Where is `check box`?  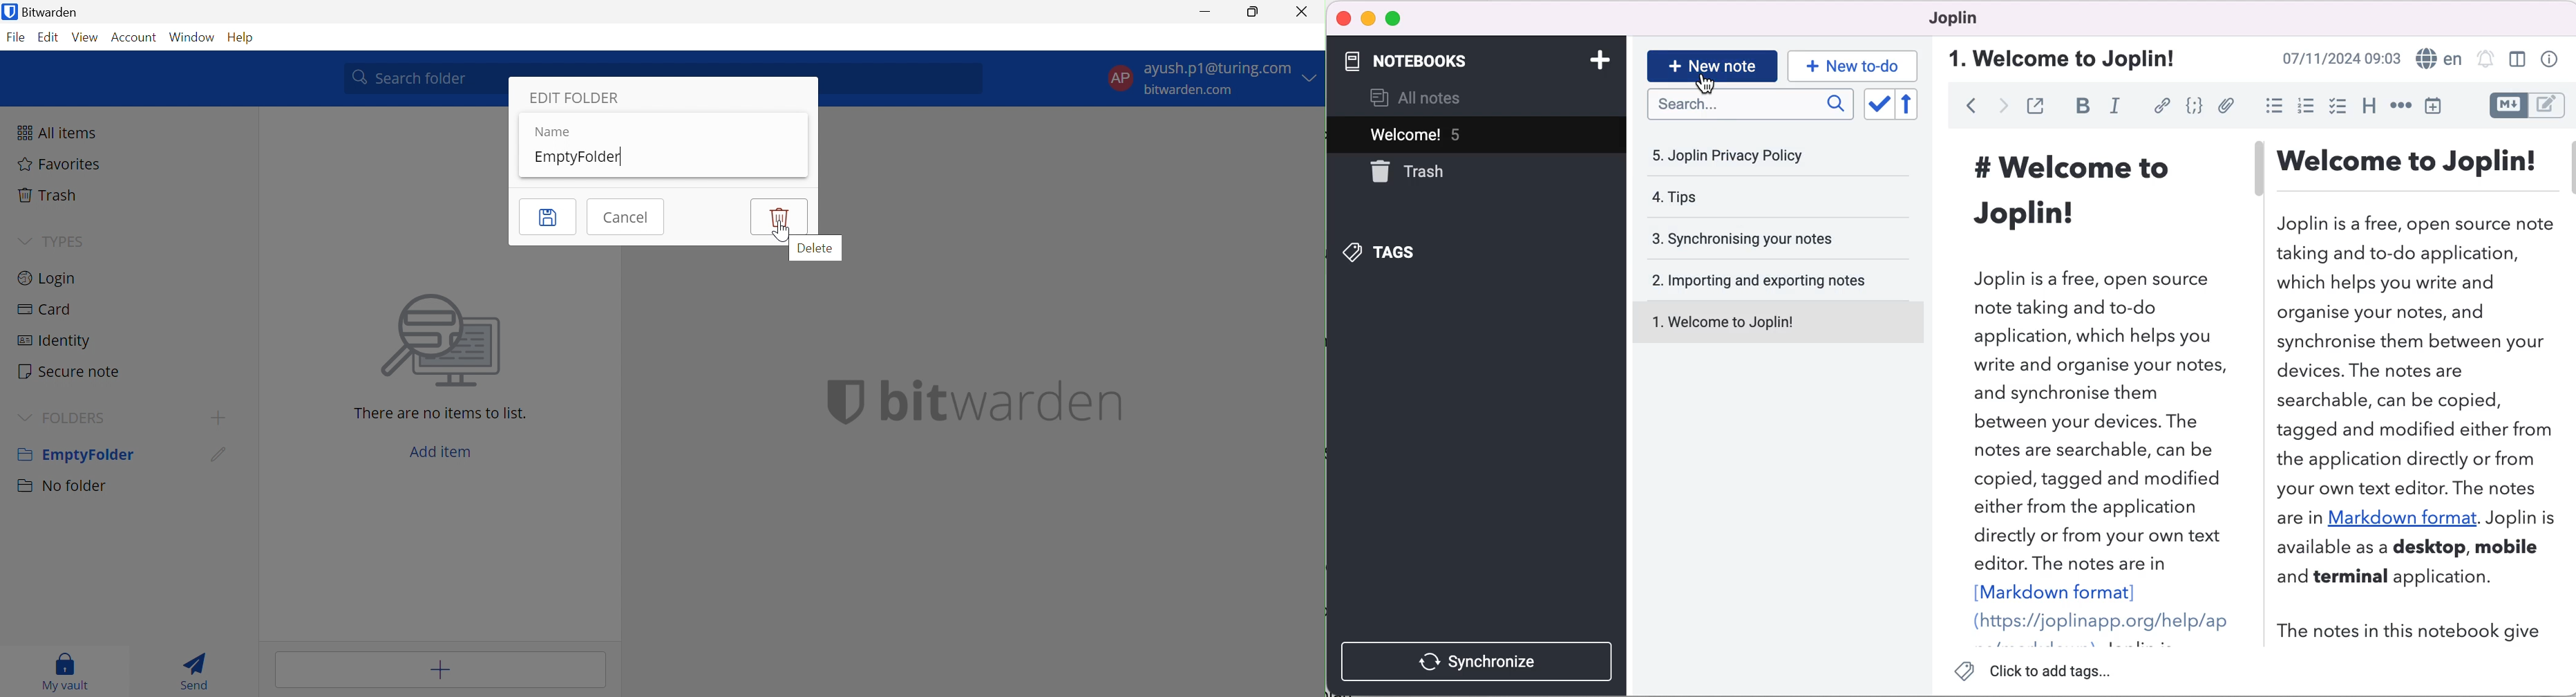 check box is located at coordinates (2334, 106).